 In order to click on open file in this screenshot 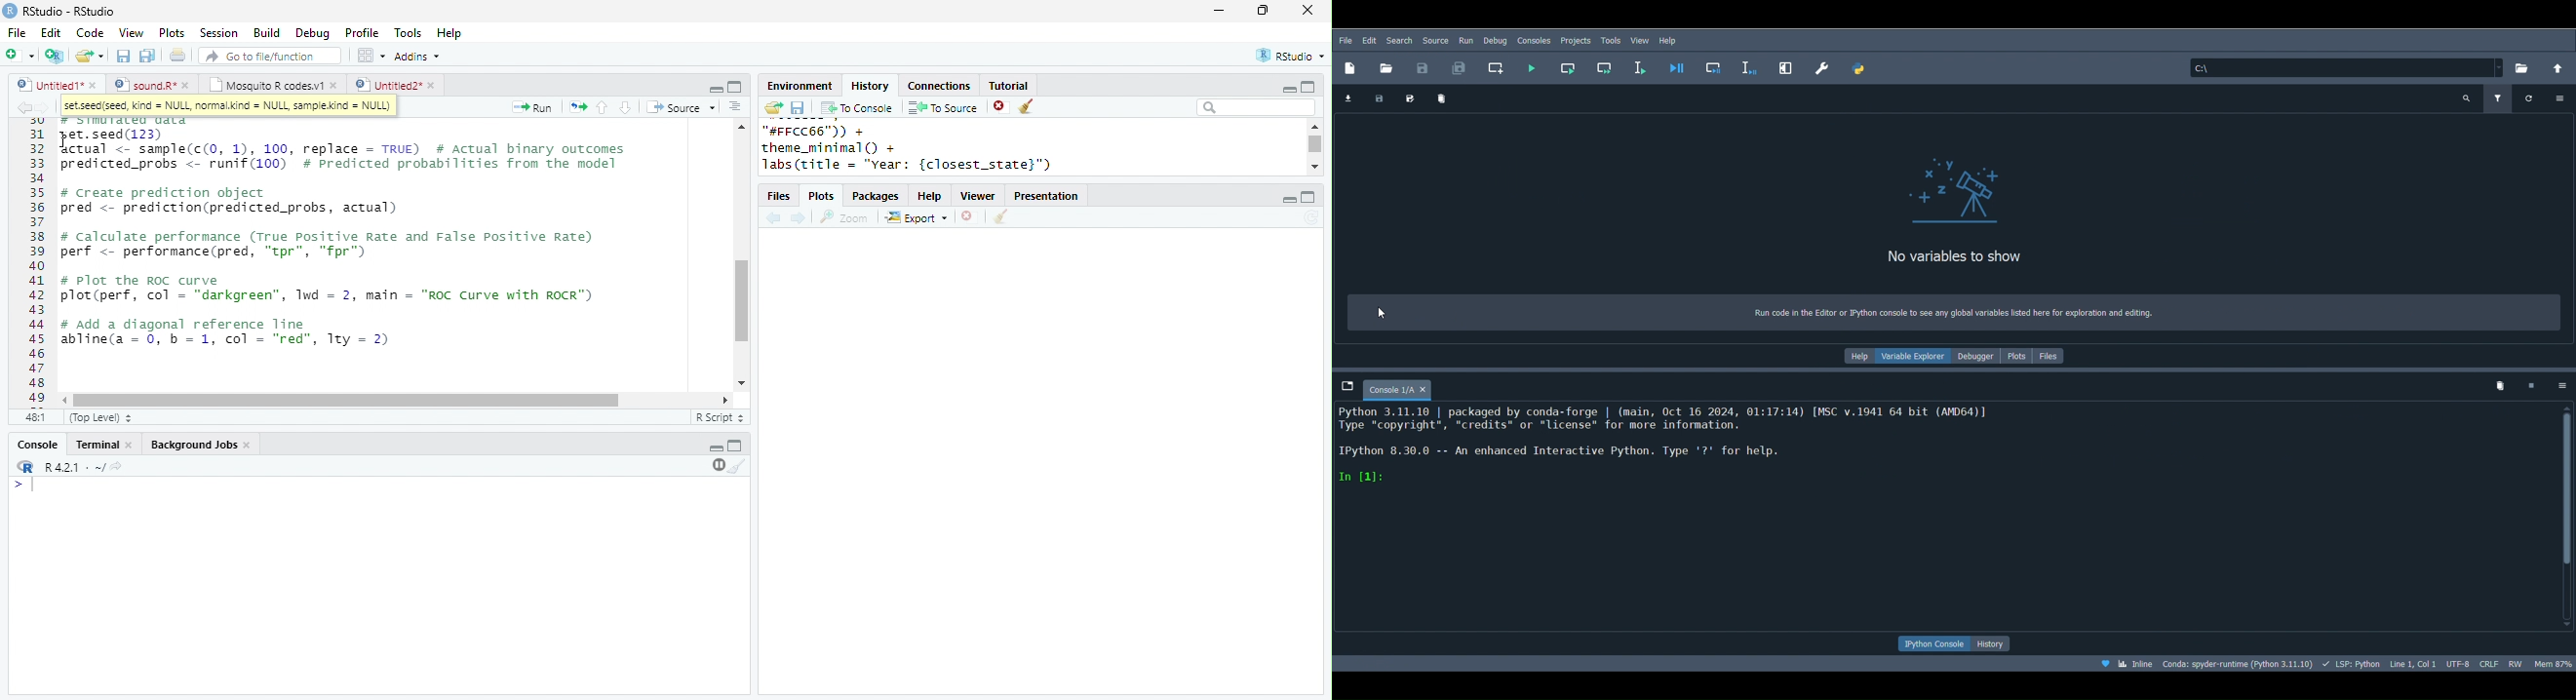, I will do `click(90, 56)`.